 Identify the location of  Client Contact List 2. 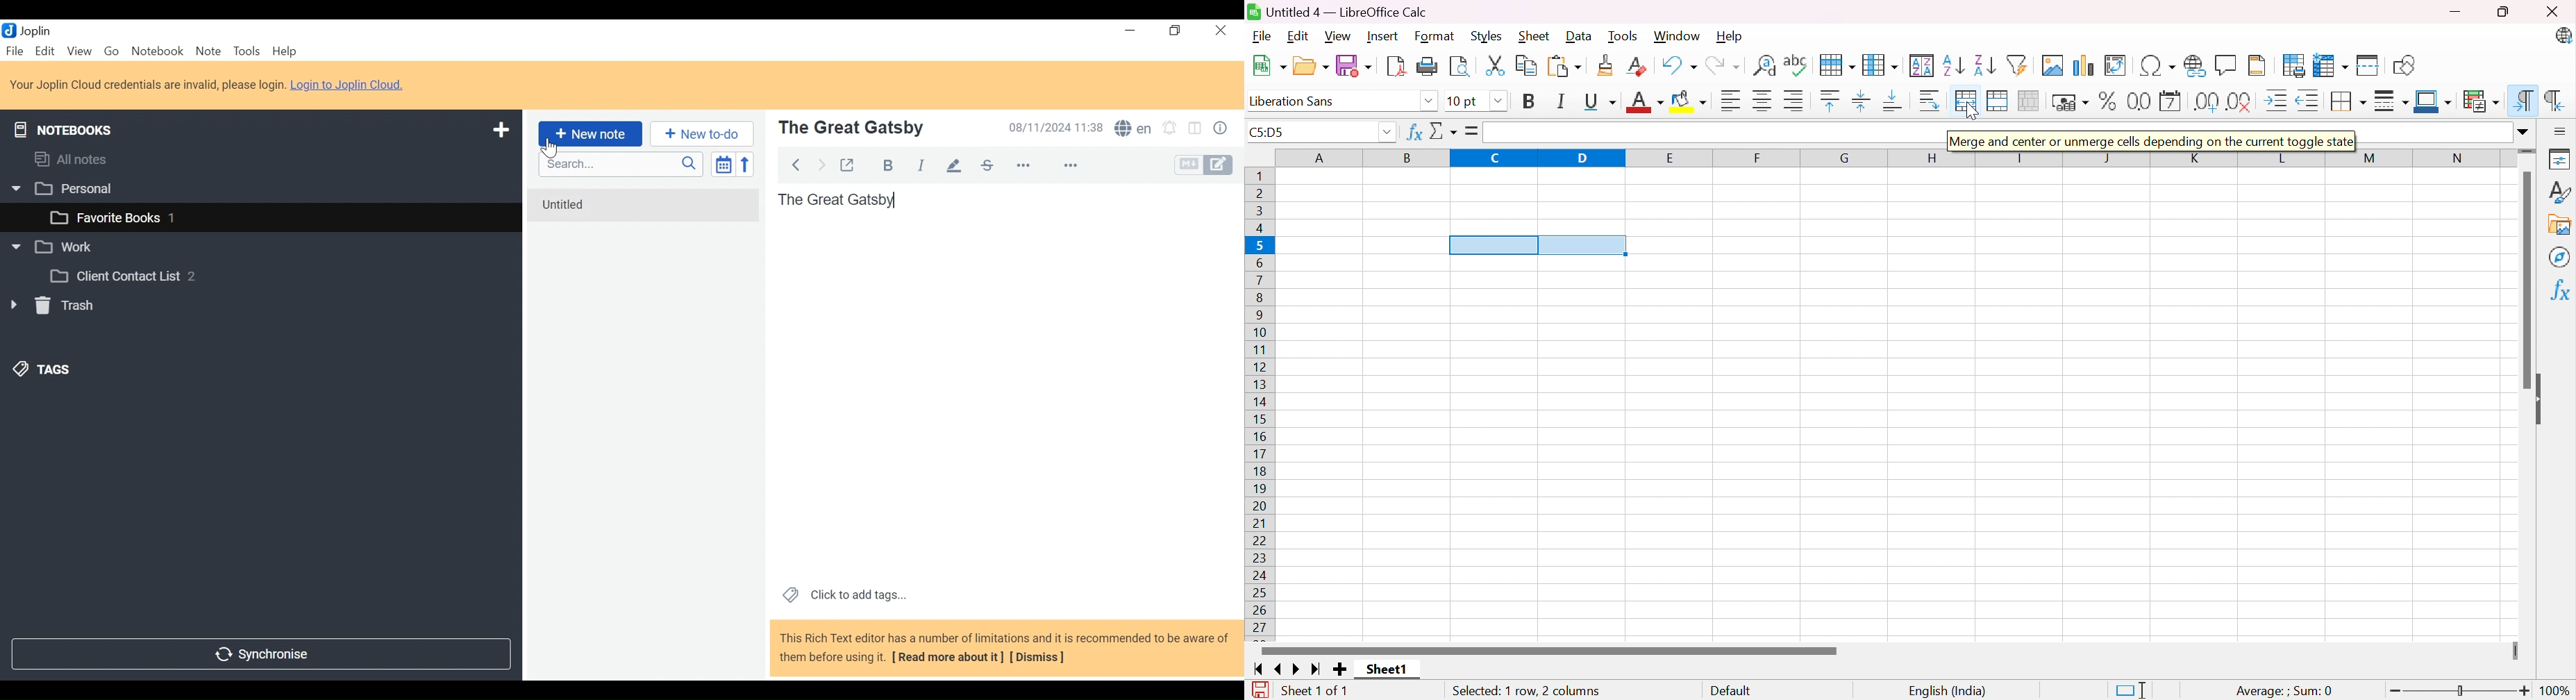
(121, 276).